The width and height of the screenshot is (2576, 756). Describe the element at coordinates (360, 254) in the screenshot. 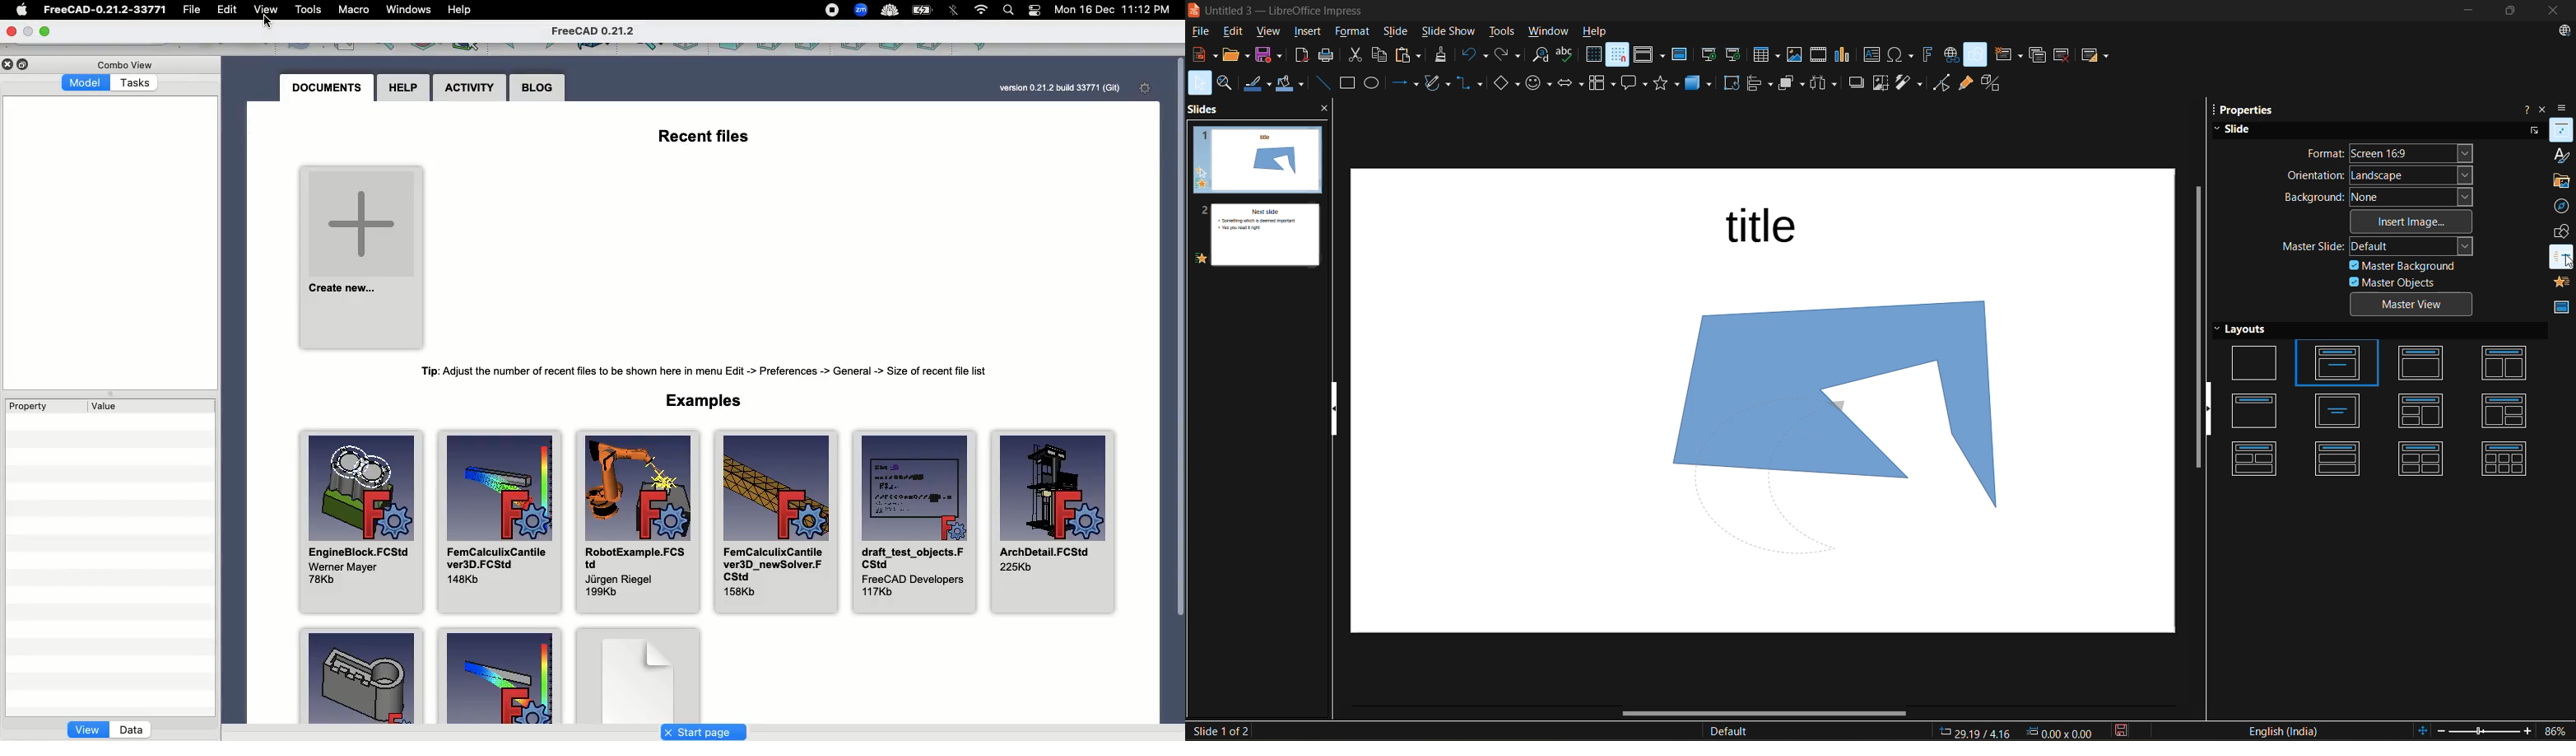

I see `Create new` at that location.